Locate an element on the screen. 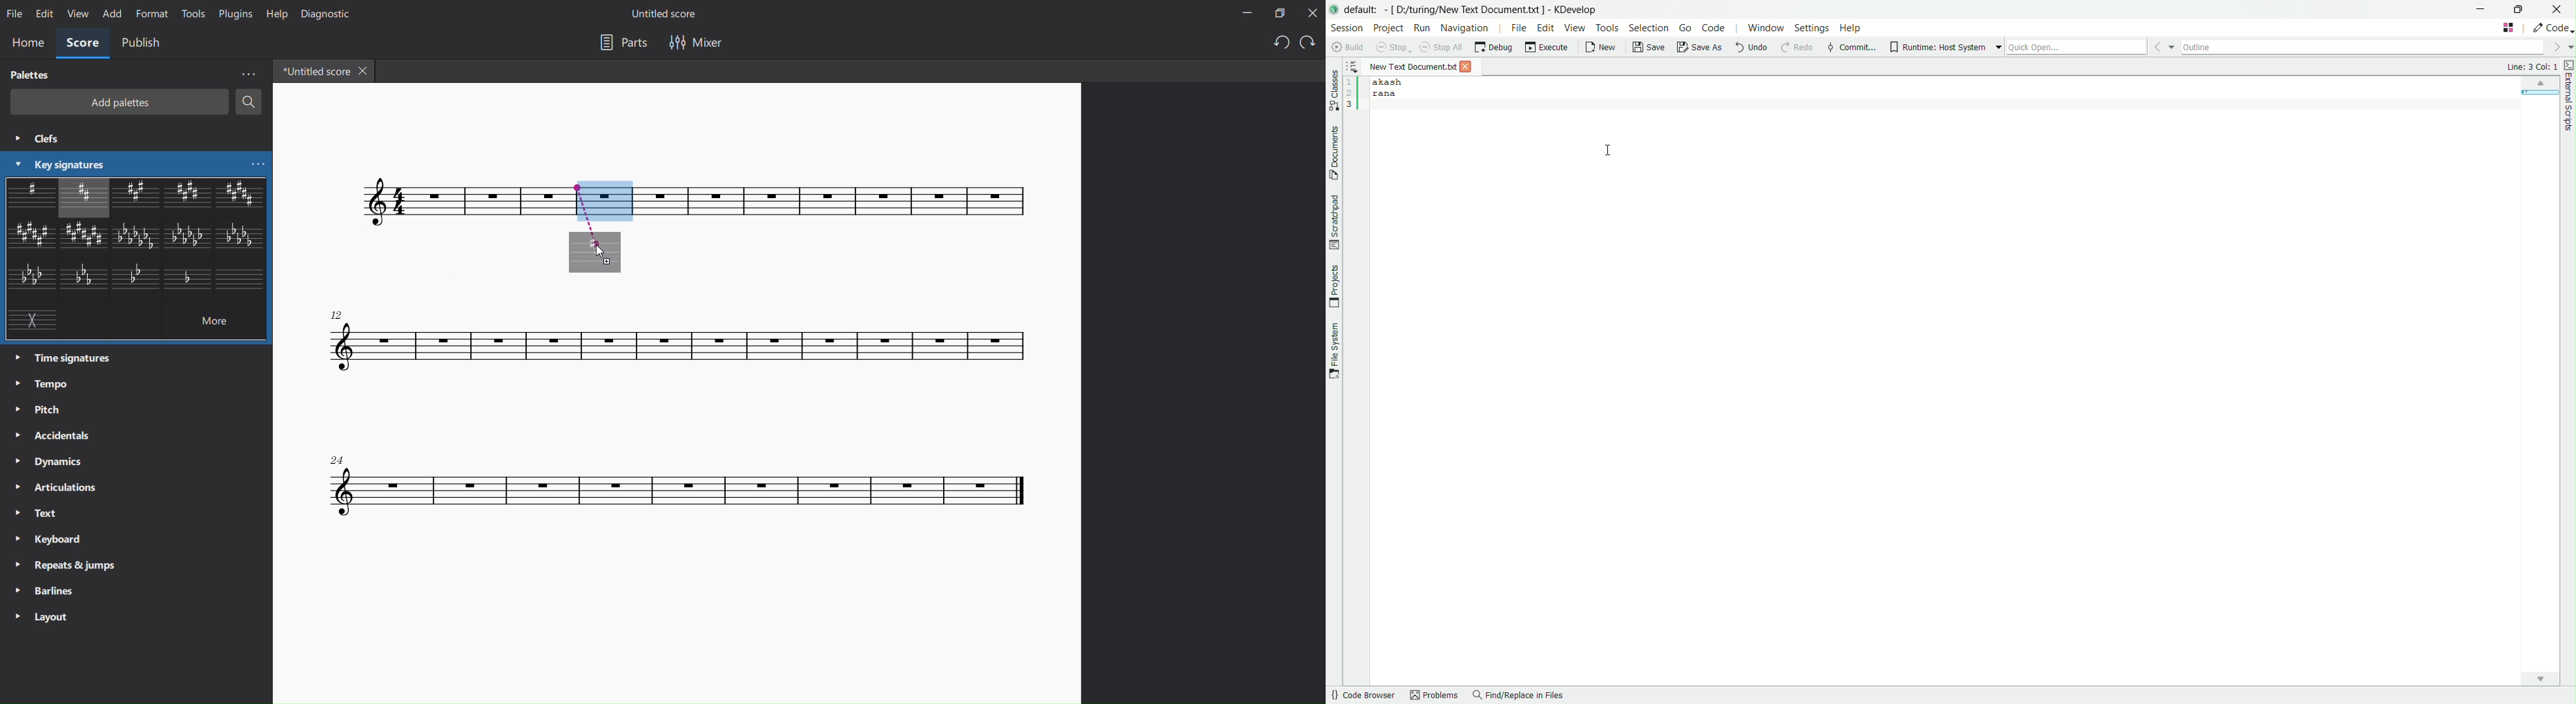 The image size is (2576, 728). barlines is located at coordinates (45, 591).